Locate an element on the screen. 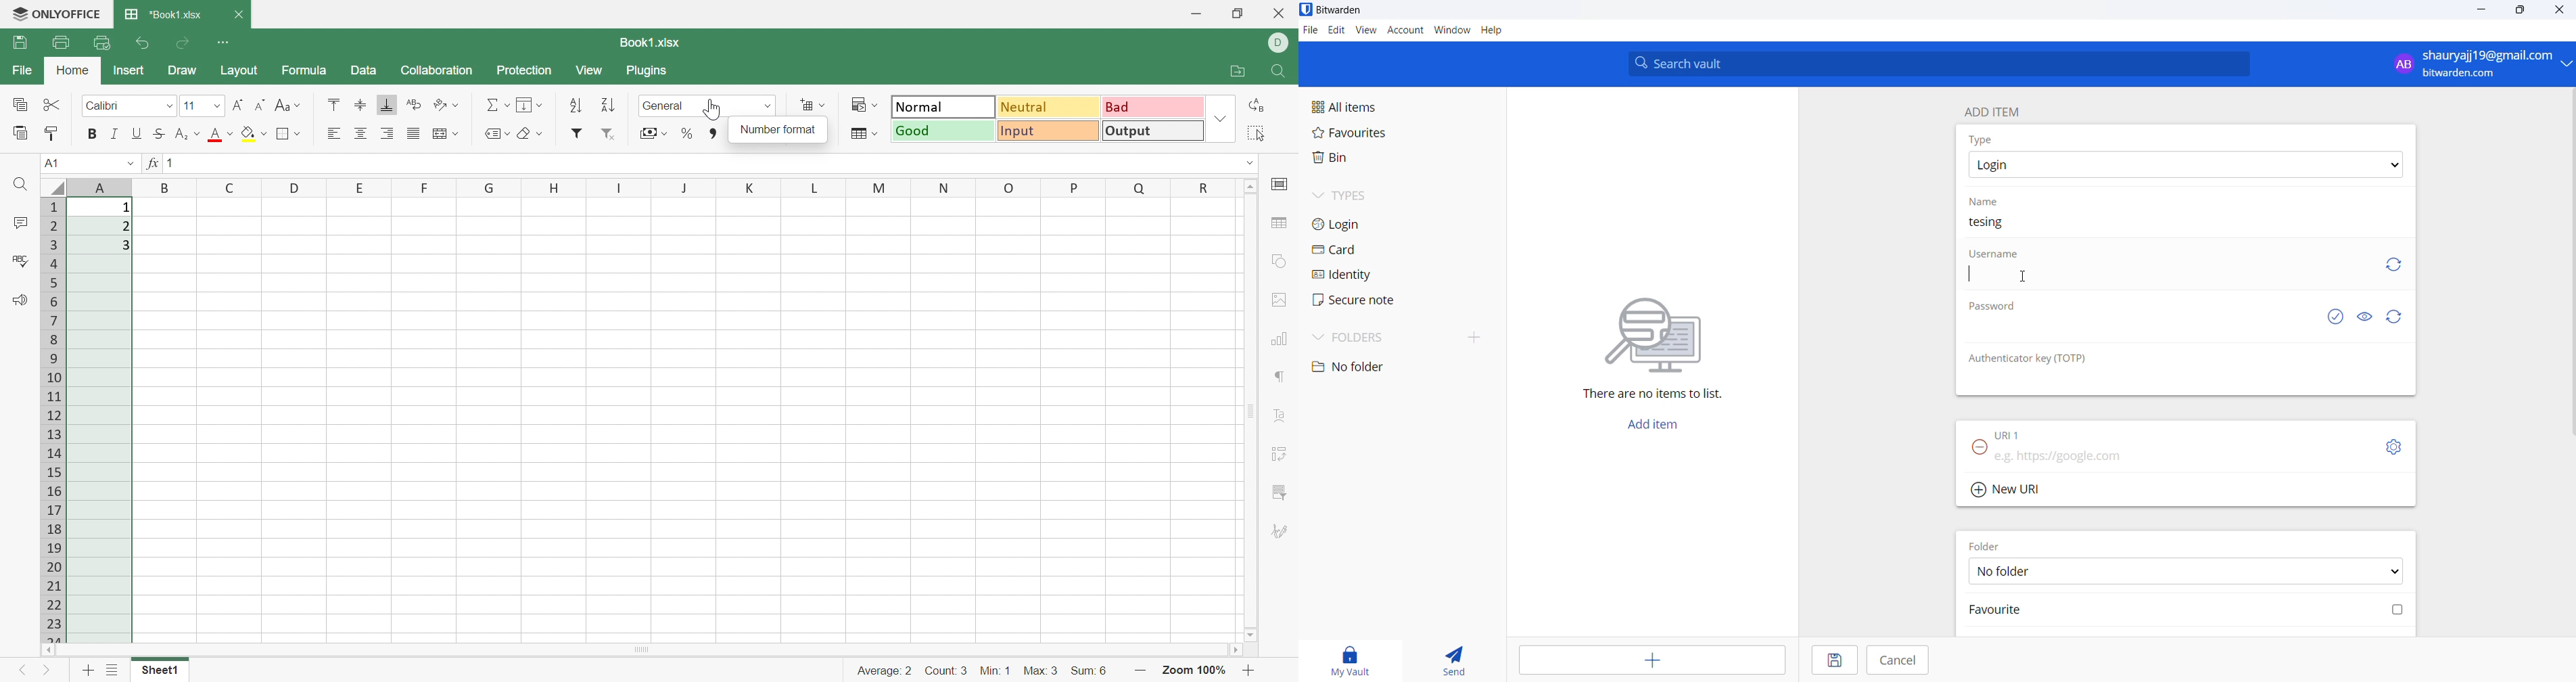 This screenshot has width=2576, height=700. Spell checking is located at coordinates (22, 262).